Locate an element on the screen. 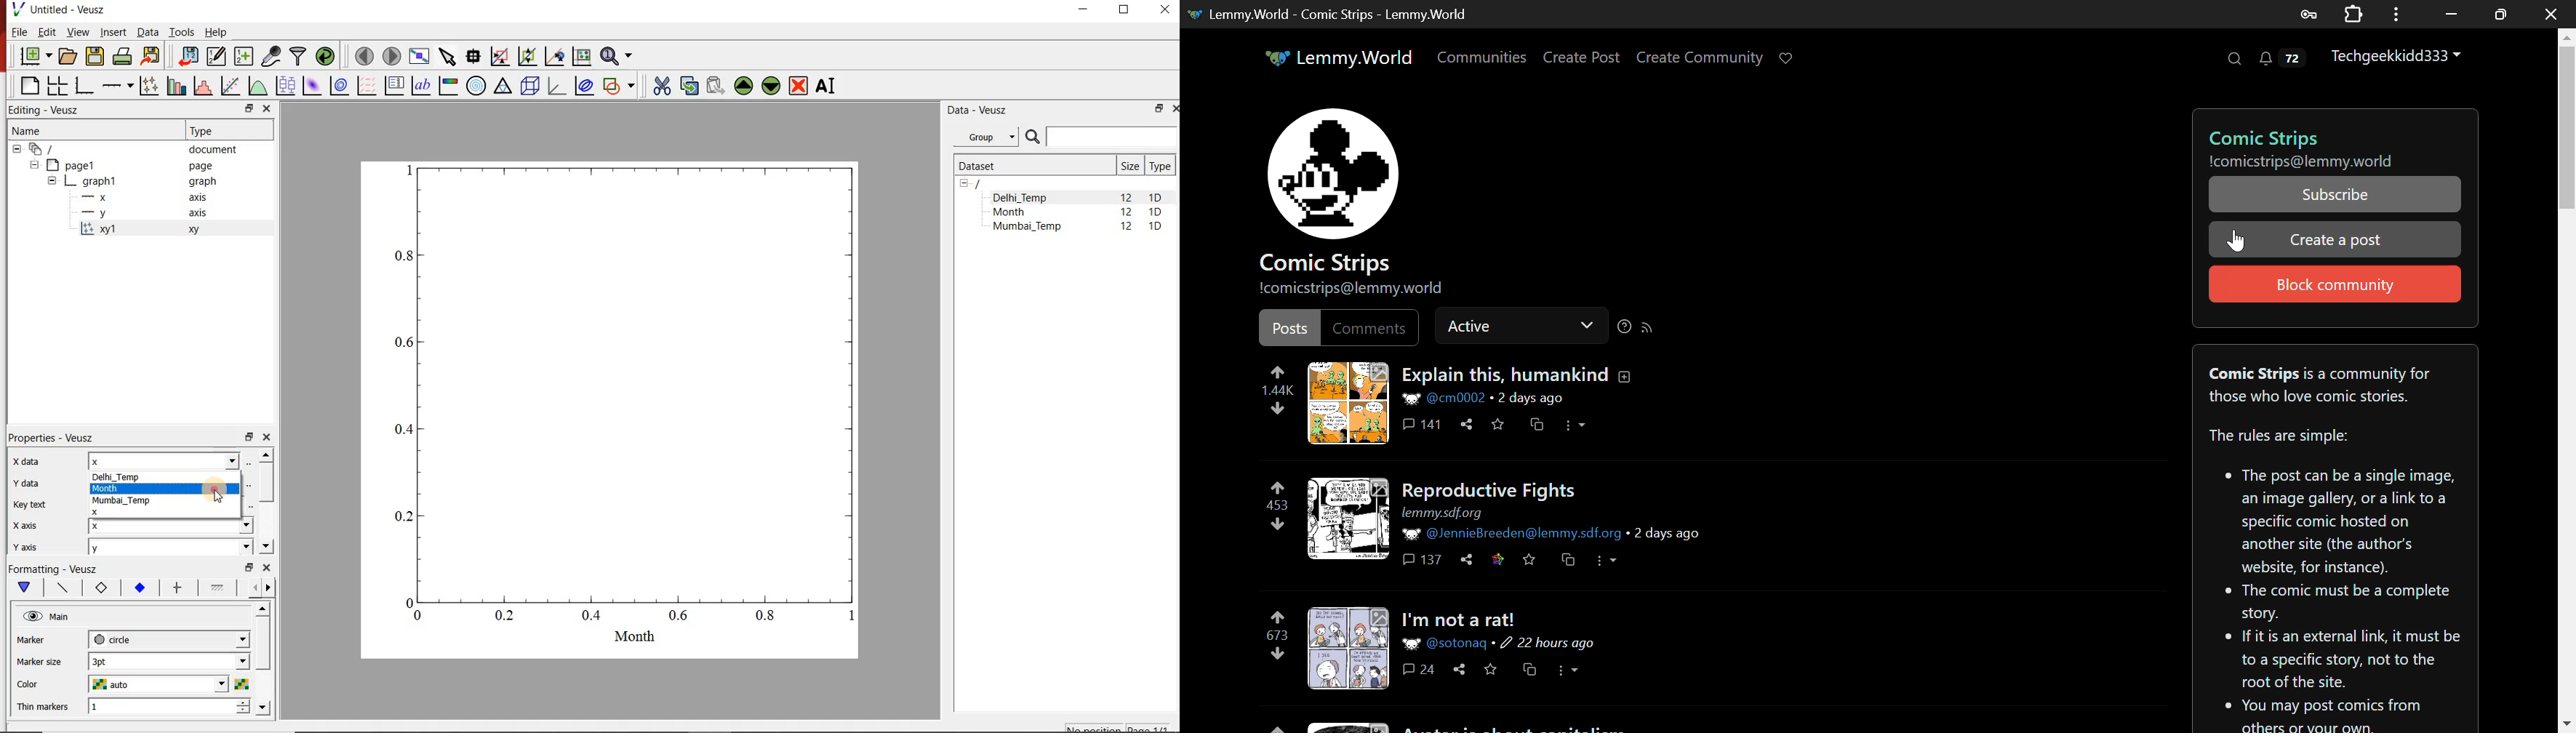 The width and height of the screenshot is (2576, 756). Group is located at coordinates (986, 136).